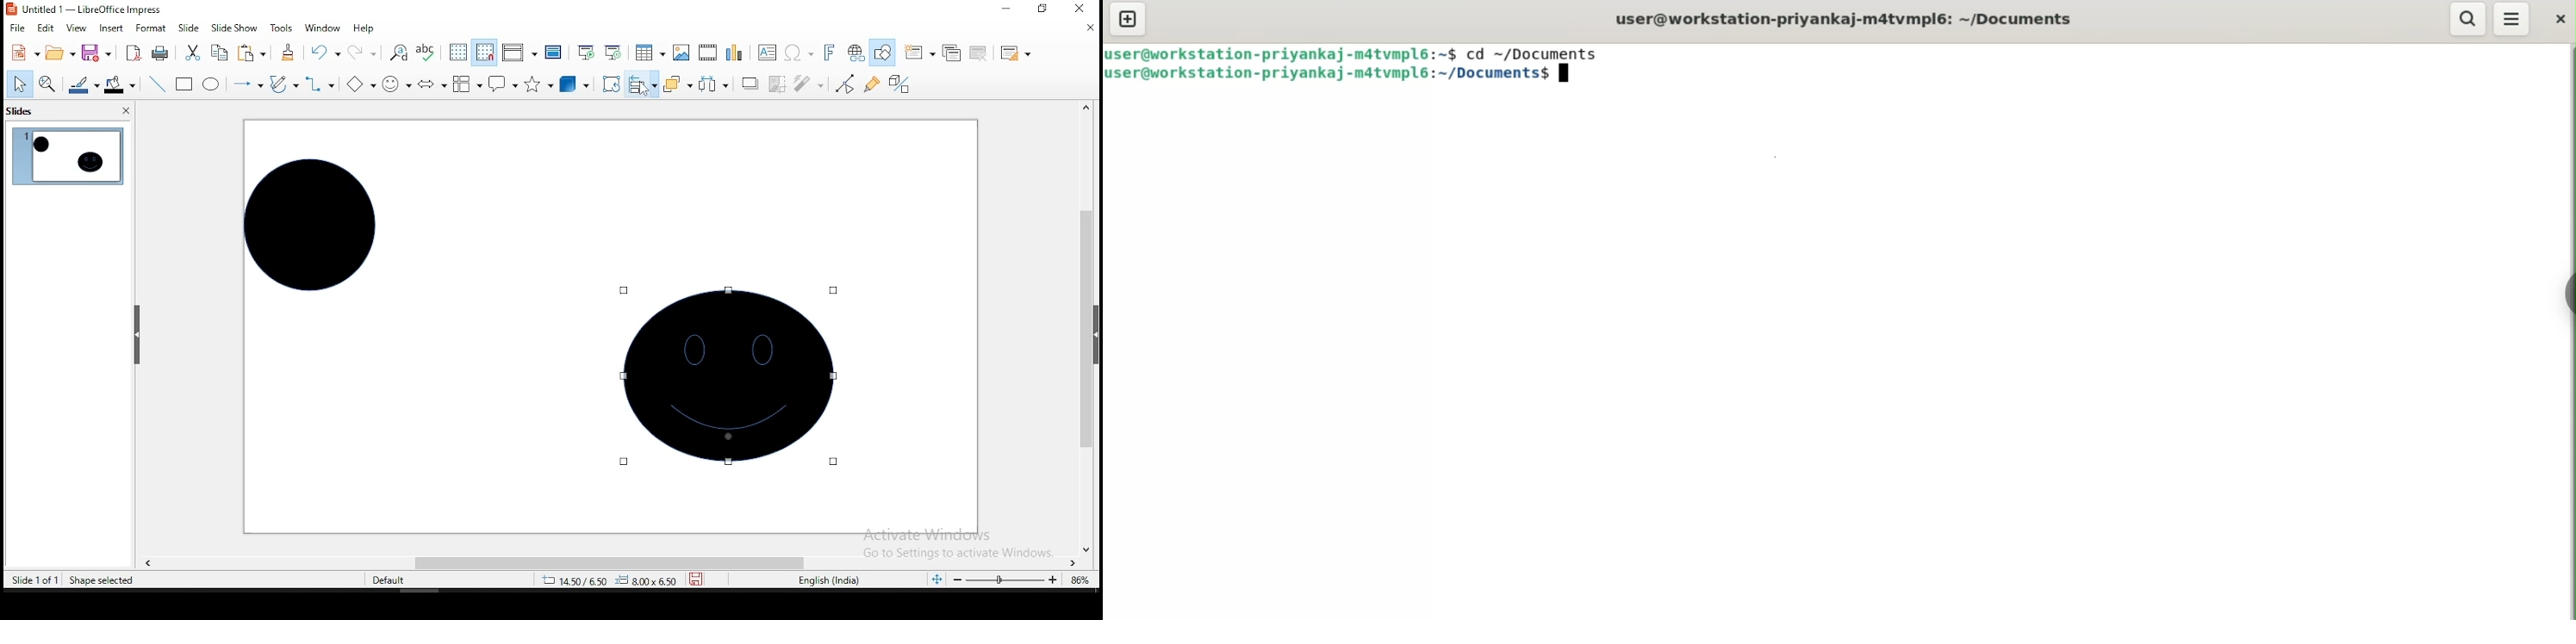 The height and width of the screenshot is (644, 2576). I want to click on start from first slide, so click(586, 53).